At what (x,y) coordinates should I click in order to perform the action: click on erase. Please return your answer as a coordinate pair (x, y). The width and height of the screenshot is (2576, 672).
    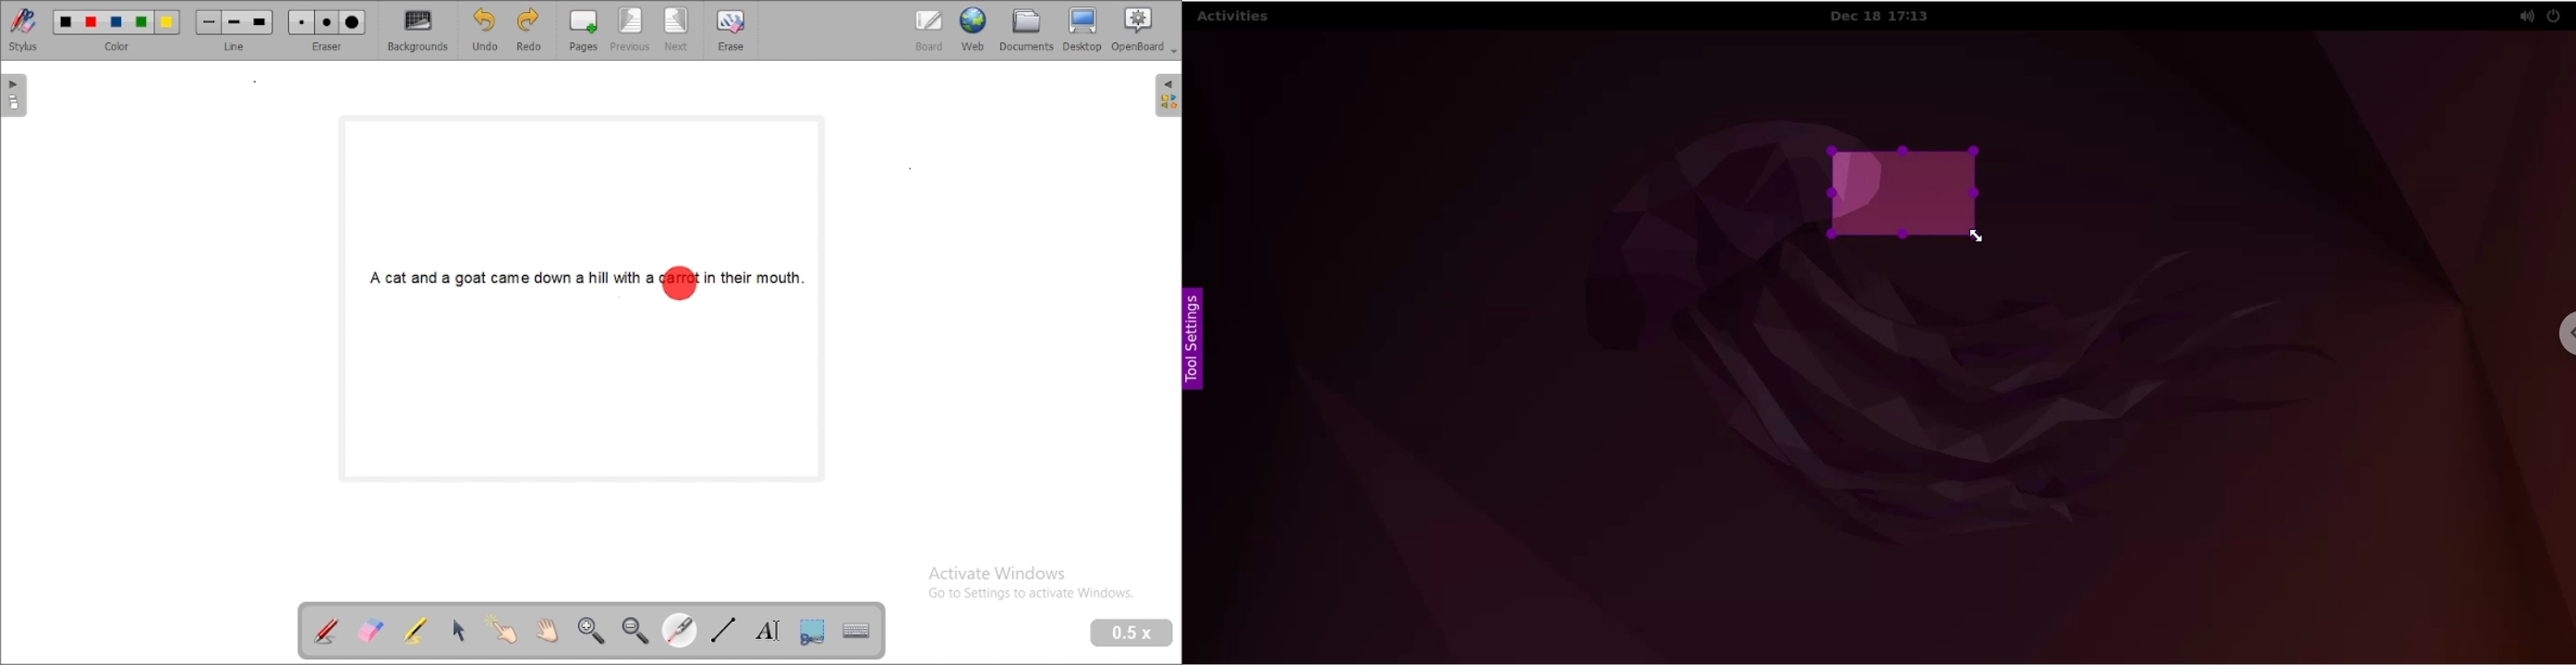
    Looking at the image, I should click on (731, 30).